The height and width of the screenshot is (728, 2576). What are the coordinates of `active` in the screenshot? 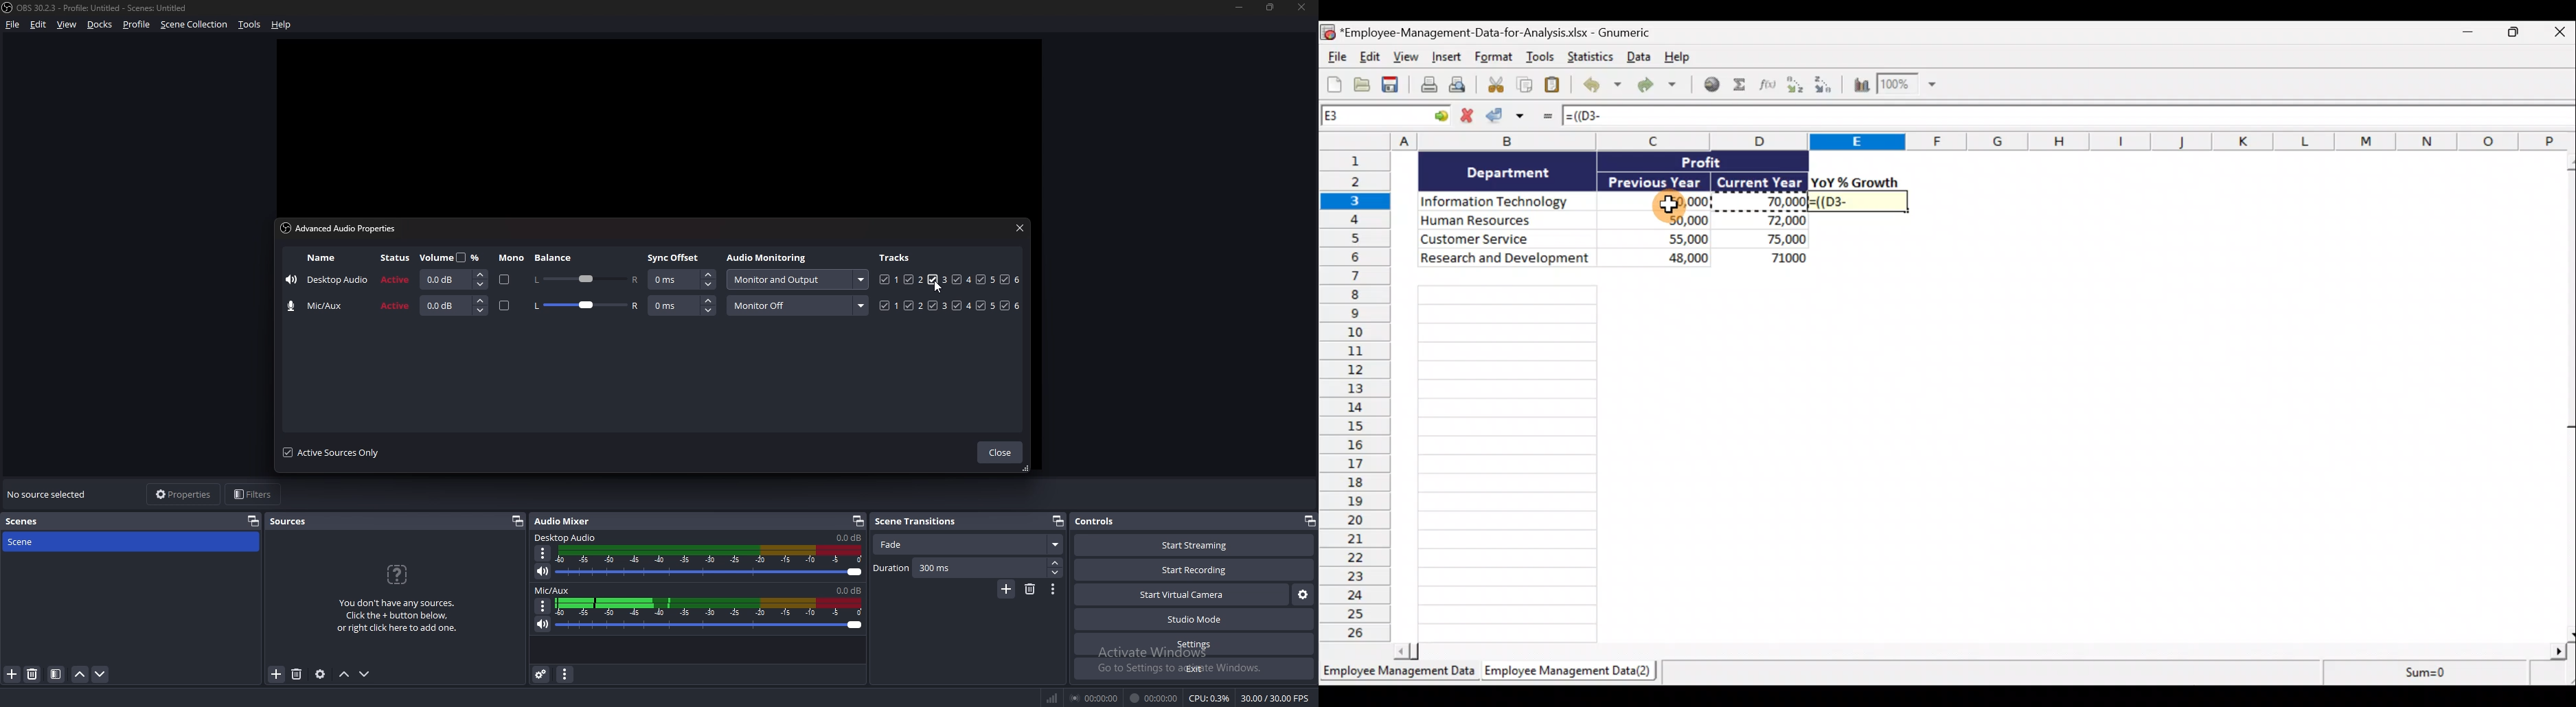 It's located at (396, 307).